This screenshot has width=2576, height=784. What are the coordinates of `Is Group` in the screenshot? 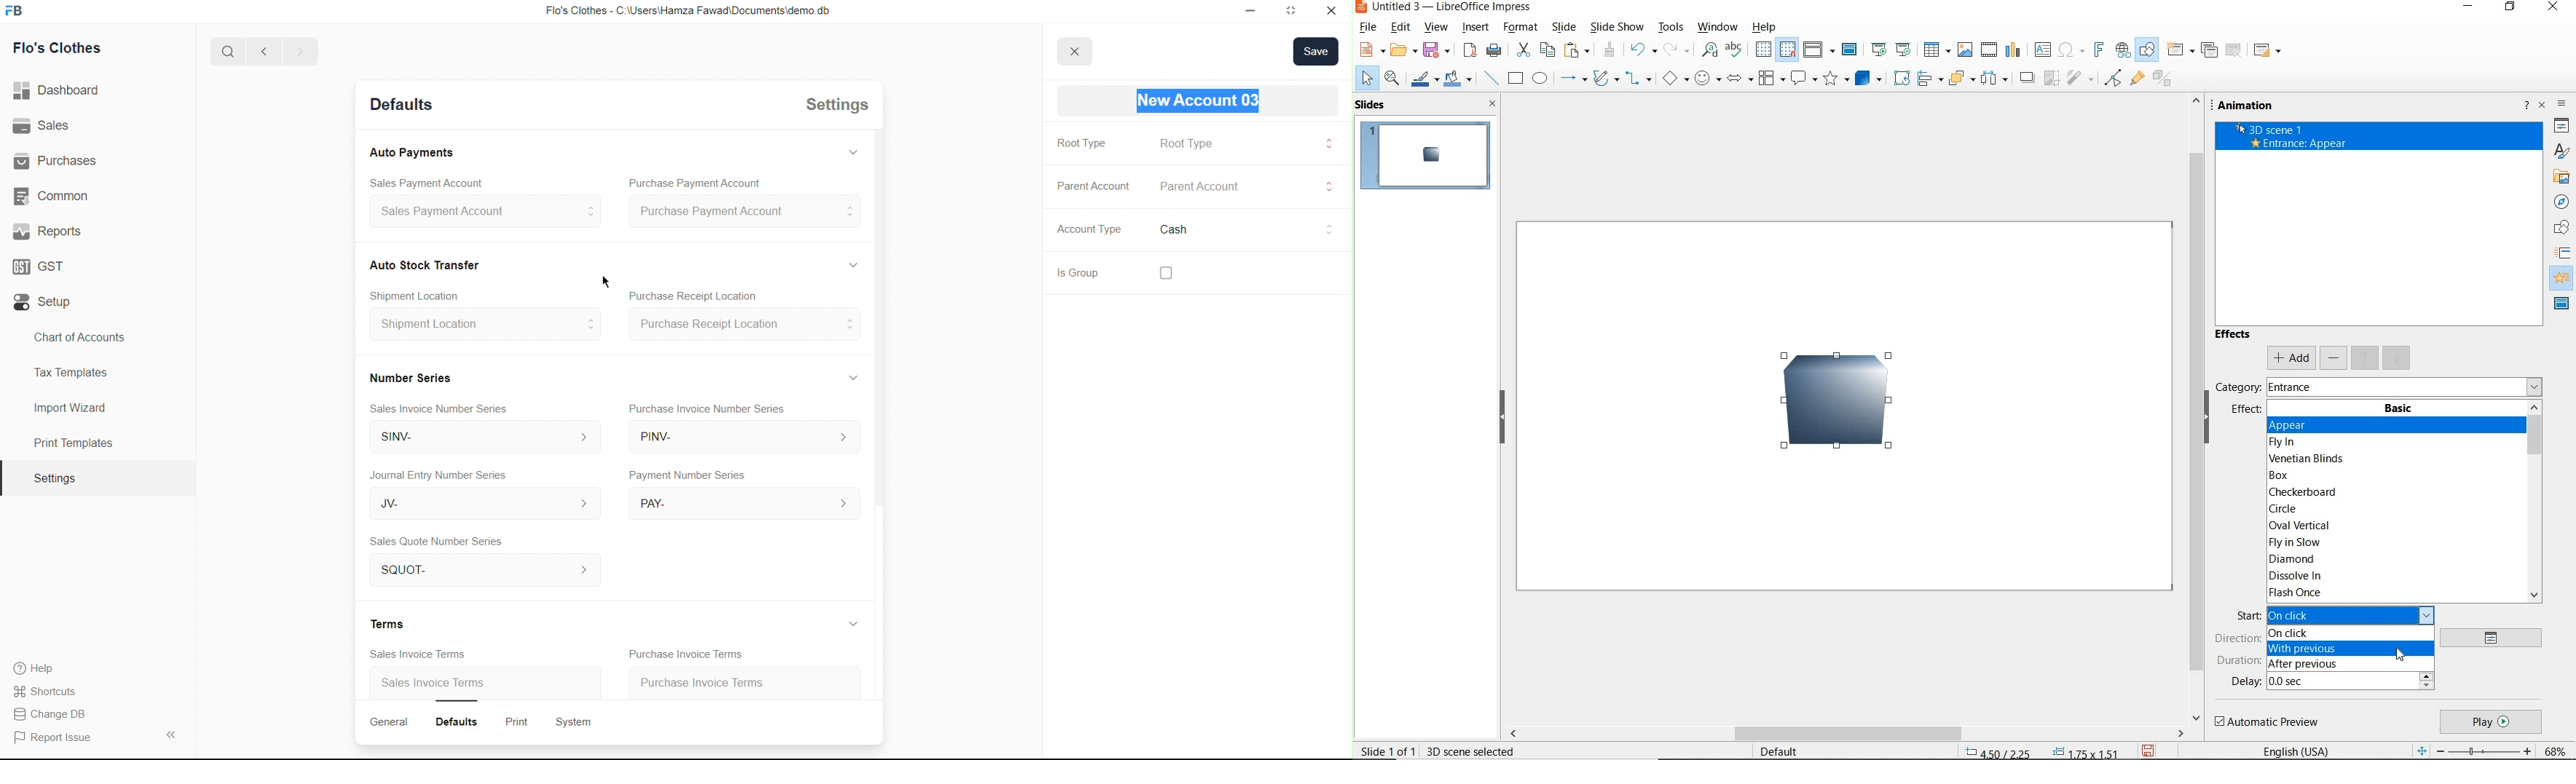 It's located at (1072, 275).